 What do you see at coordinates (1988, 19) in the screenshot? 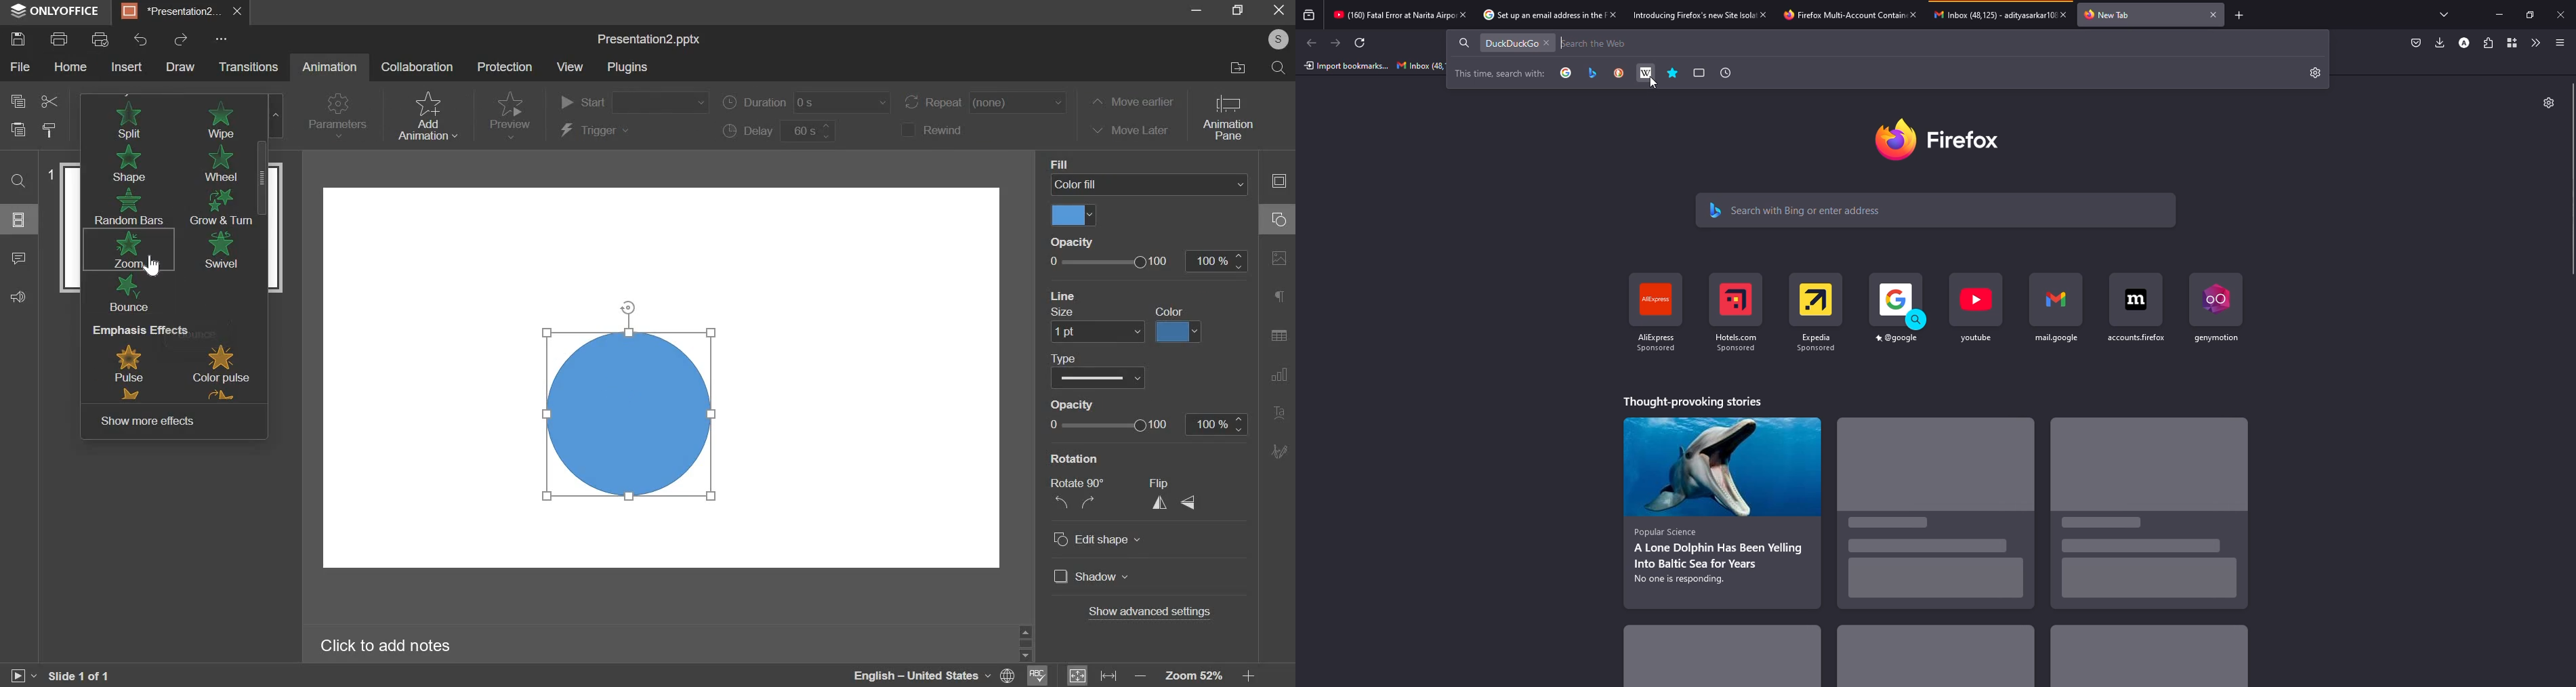
I see `tab` at bounding box center [1988, 19].